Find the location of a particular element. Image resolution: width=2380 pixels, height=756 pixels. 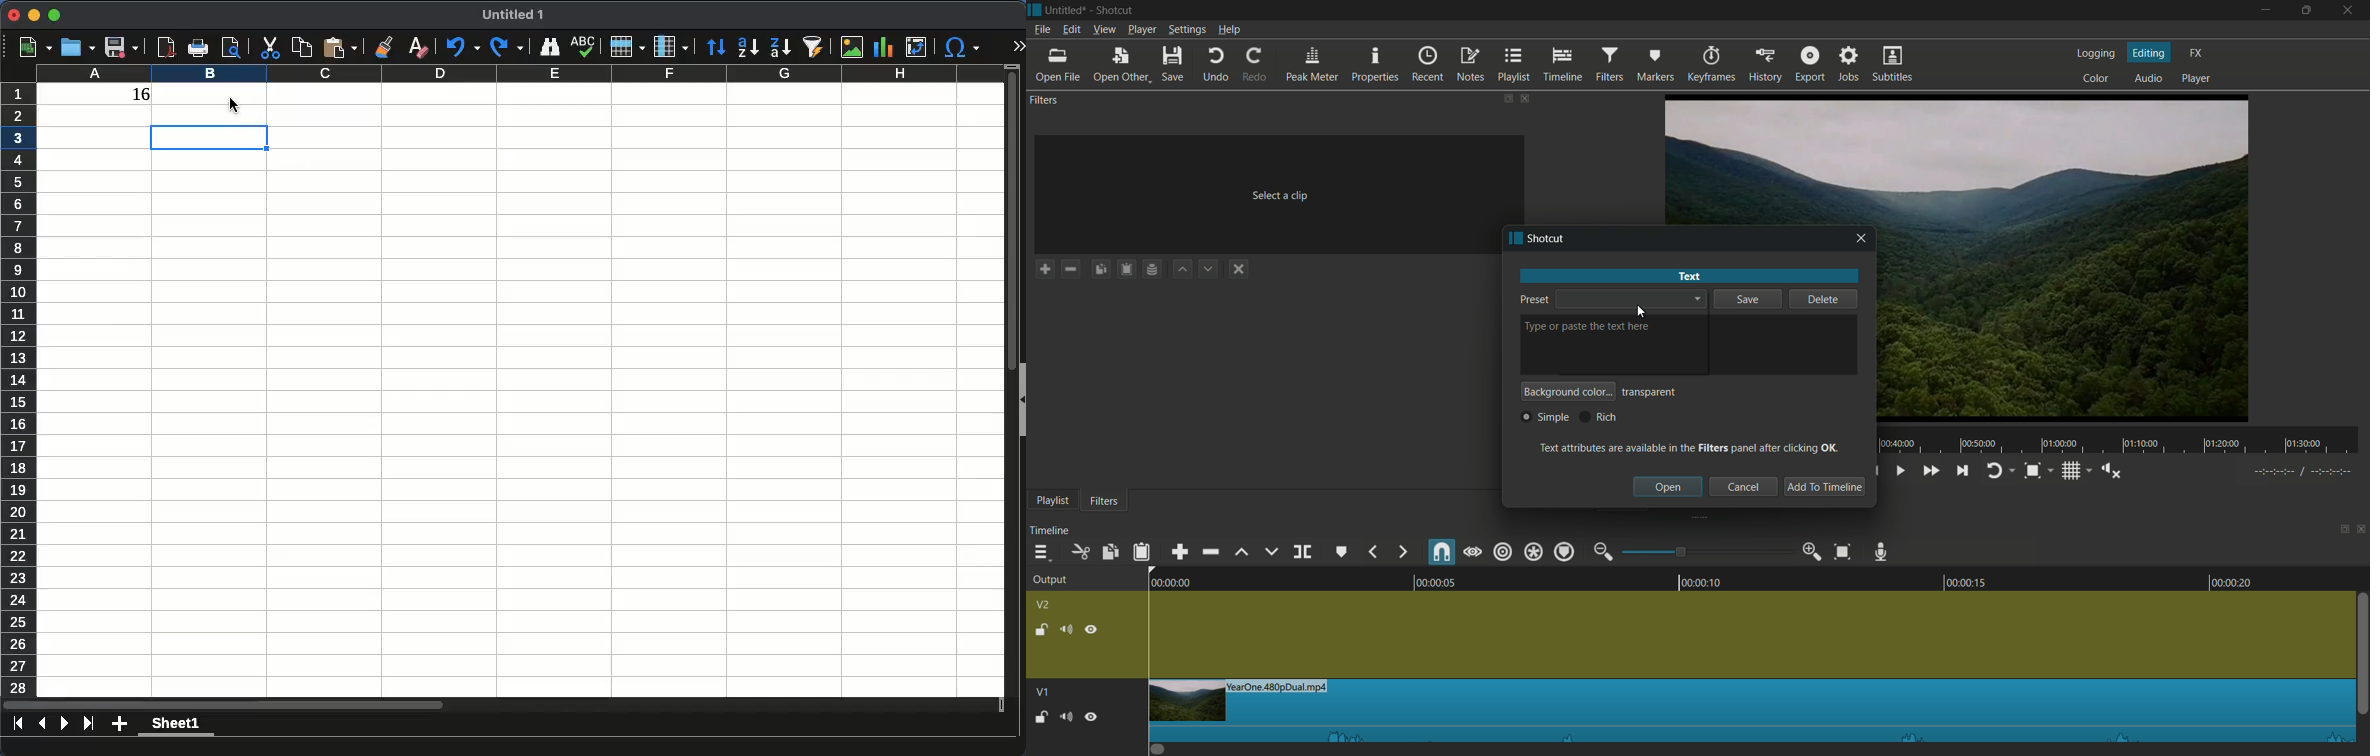

column is located at coordinates (517, 74).